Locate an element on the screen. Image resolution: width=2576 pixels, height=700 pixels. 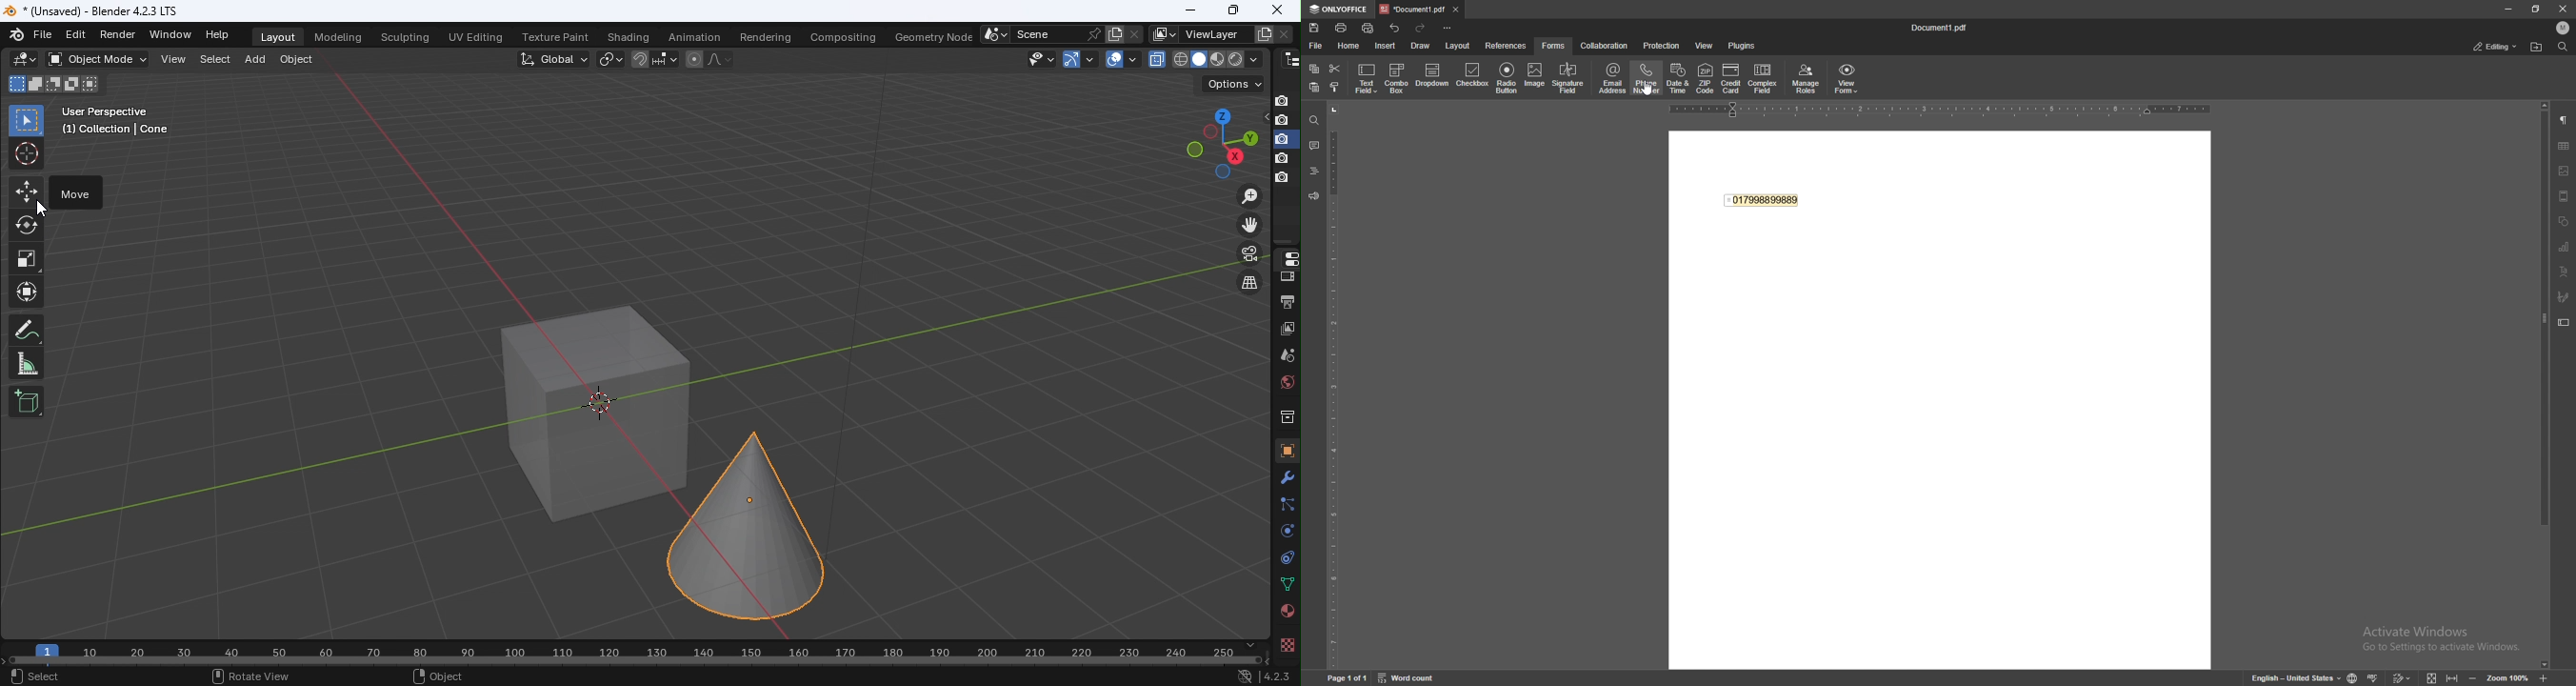
Rotate the view is located at coordinates (1234, 156).